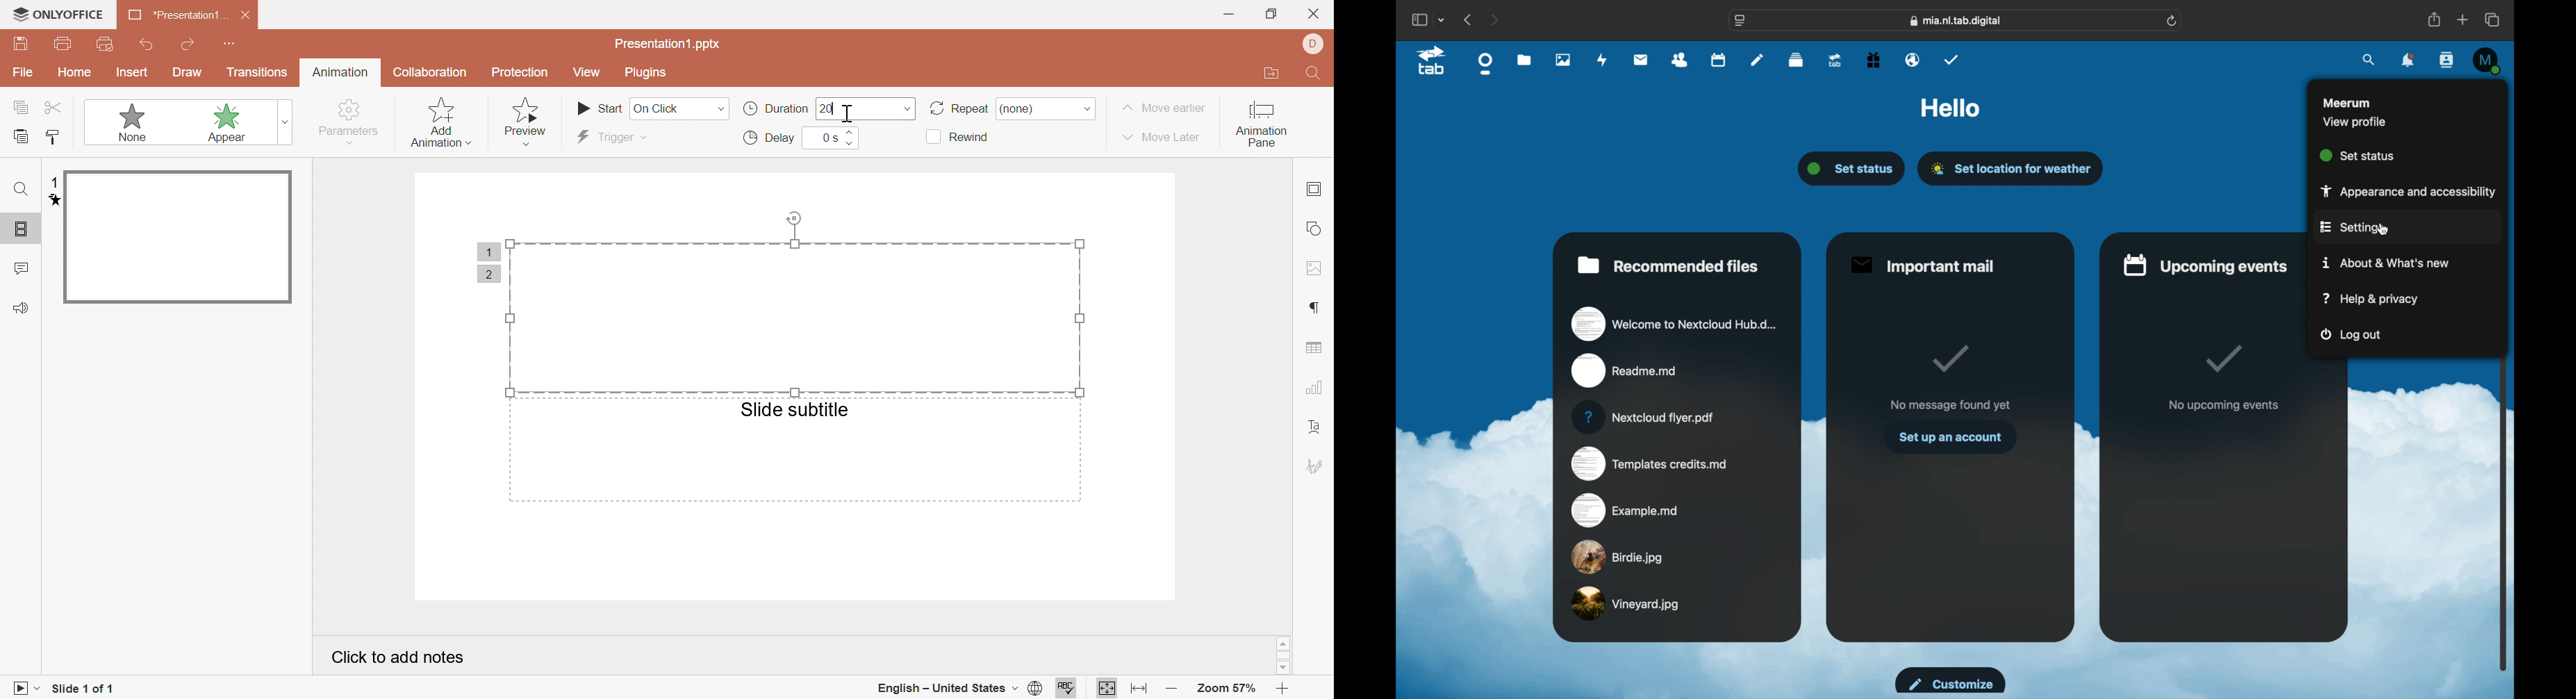 This screenshot has width=2576, height=700. What do you see at coordinates (1088, 109) in the screenshot?
I see `drop down` at bounding box center [1088, 109].